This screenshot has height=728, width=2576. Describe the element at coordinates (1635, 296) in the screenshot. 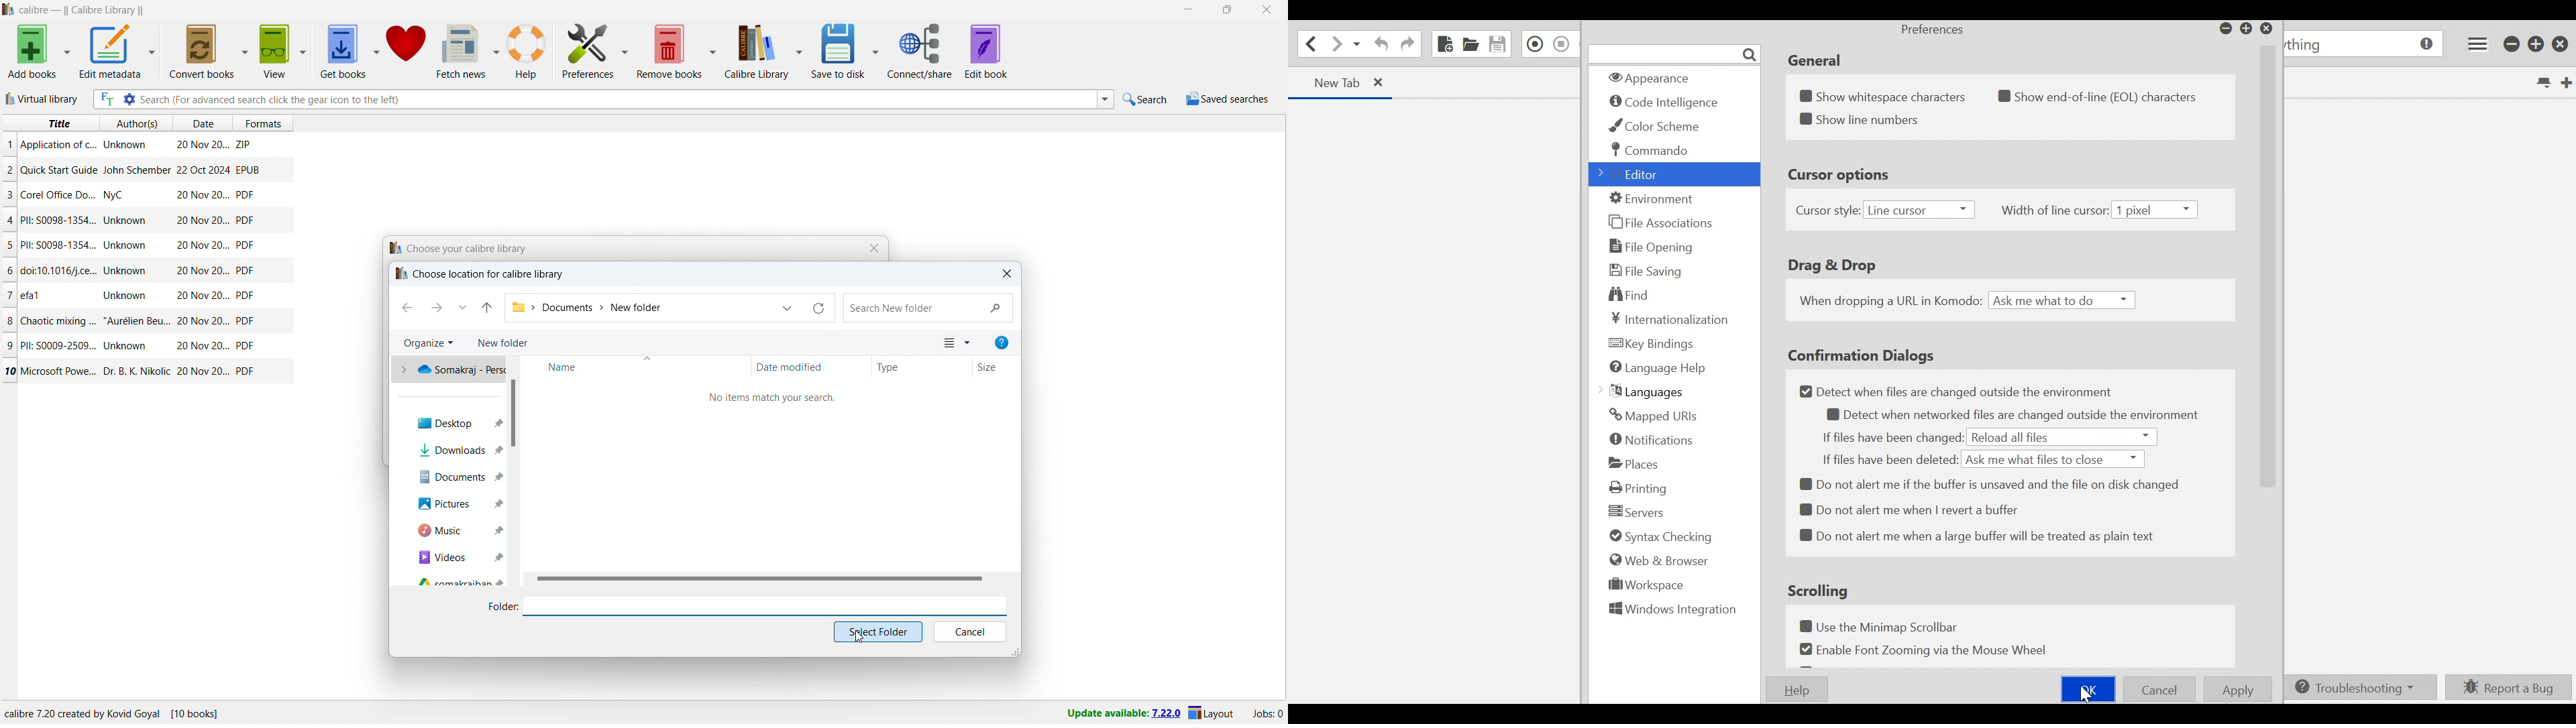

I see `Find` at that location.